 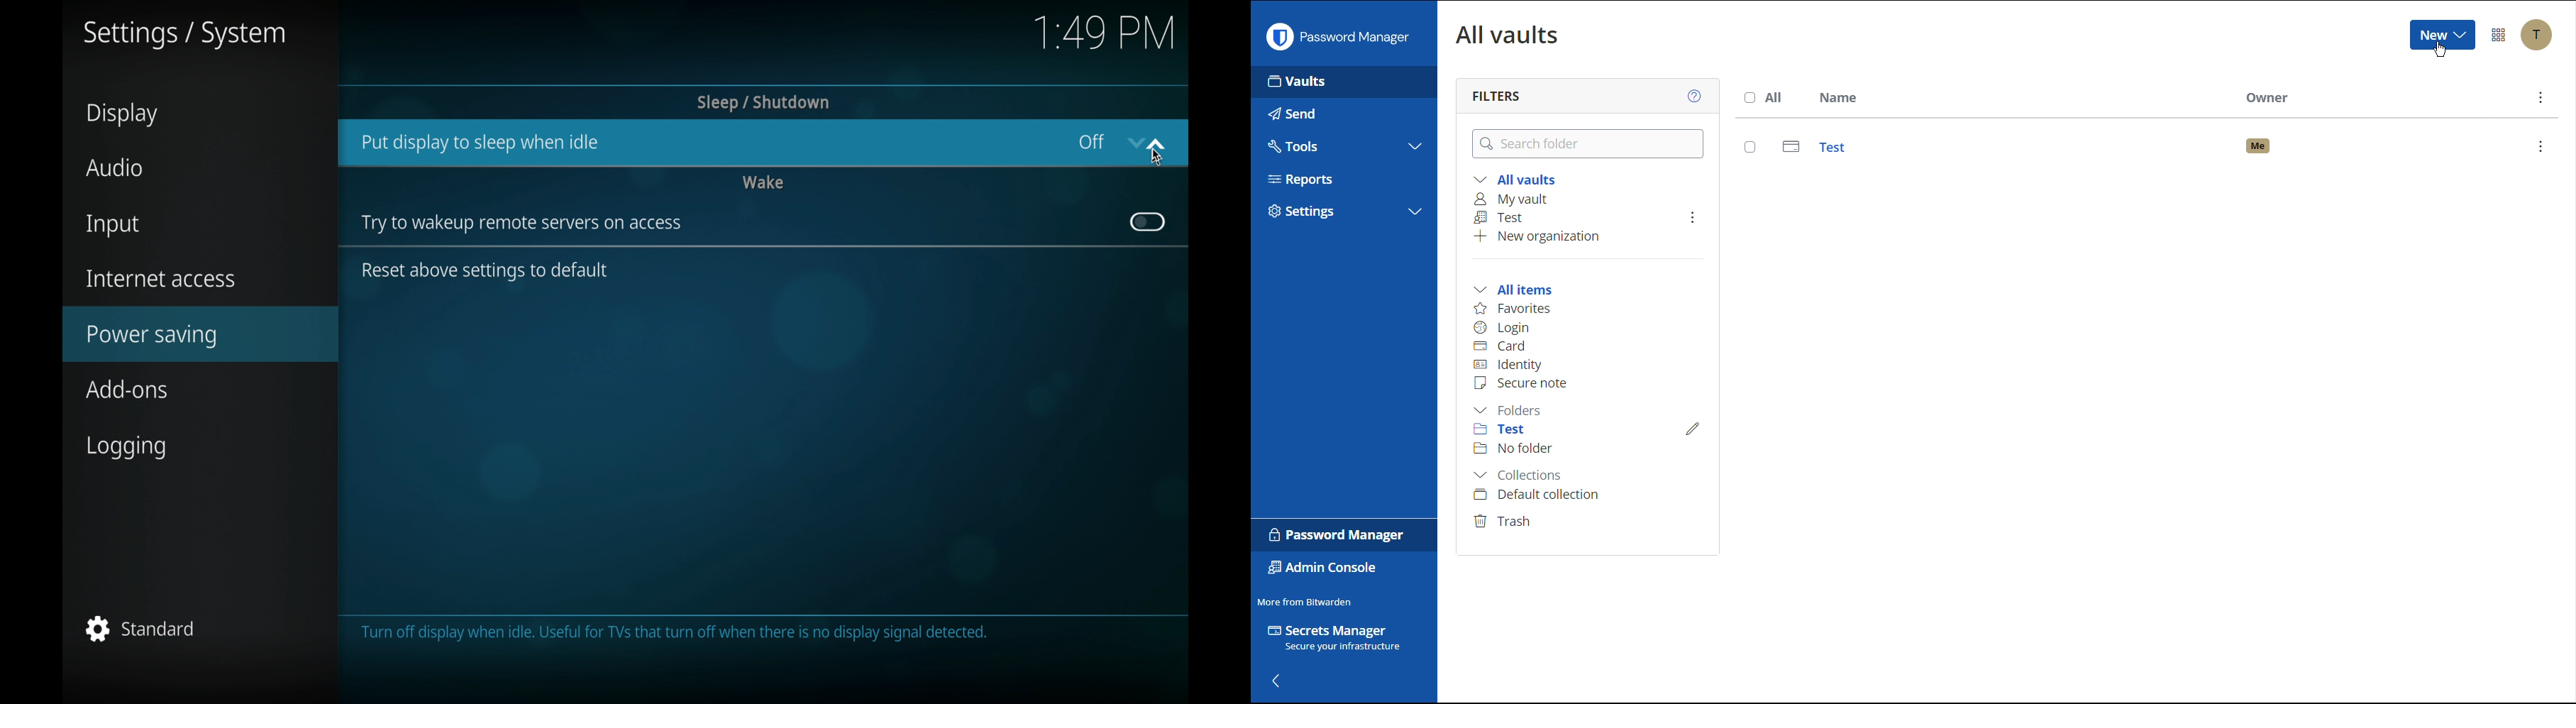 What do you see at coordinates (1515, 449) in the screenshot?
I see `No folder` at bounding box center [1515, 449].